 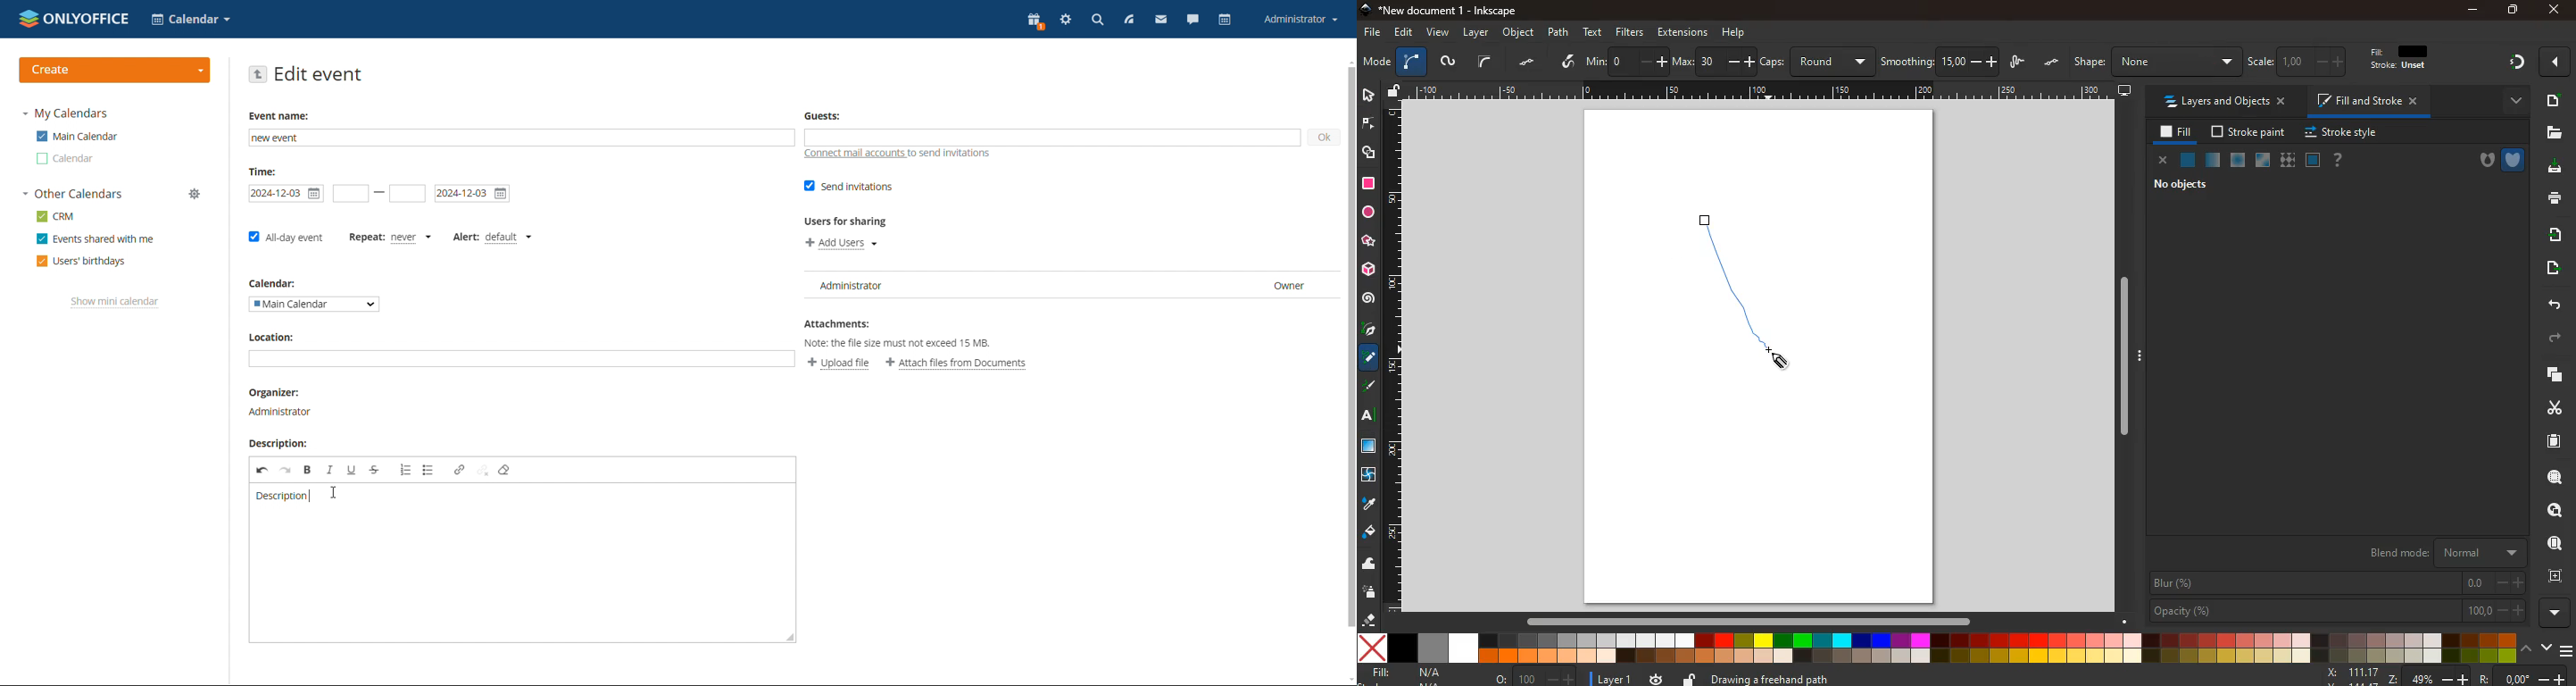 What do you see at coordinates (2555, 477) in the screenshot?
I see `find` at bounding box center [2555, 477].